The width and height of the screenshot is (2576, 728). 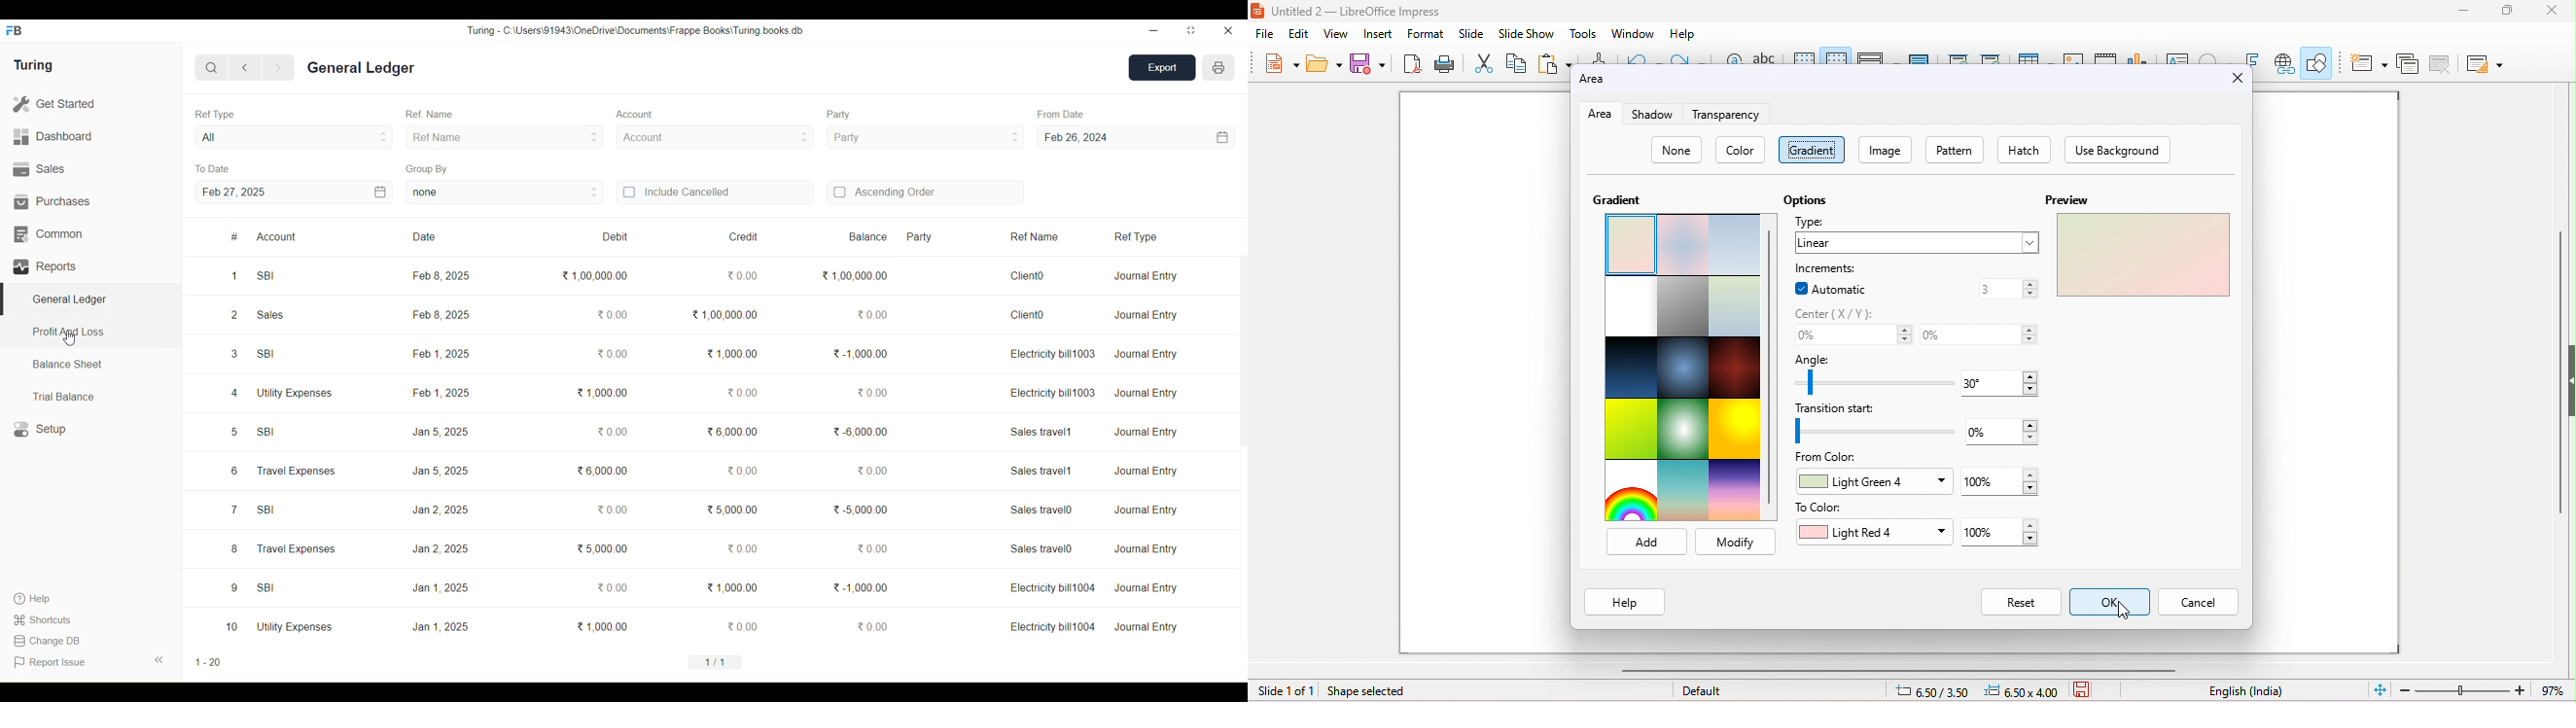 What do you see at coordinates (612, 432) in the screenshot?
I see `0.00` at bounding box center [612, 432].